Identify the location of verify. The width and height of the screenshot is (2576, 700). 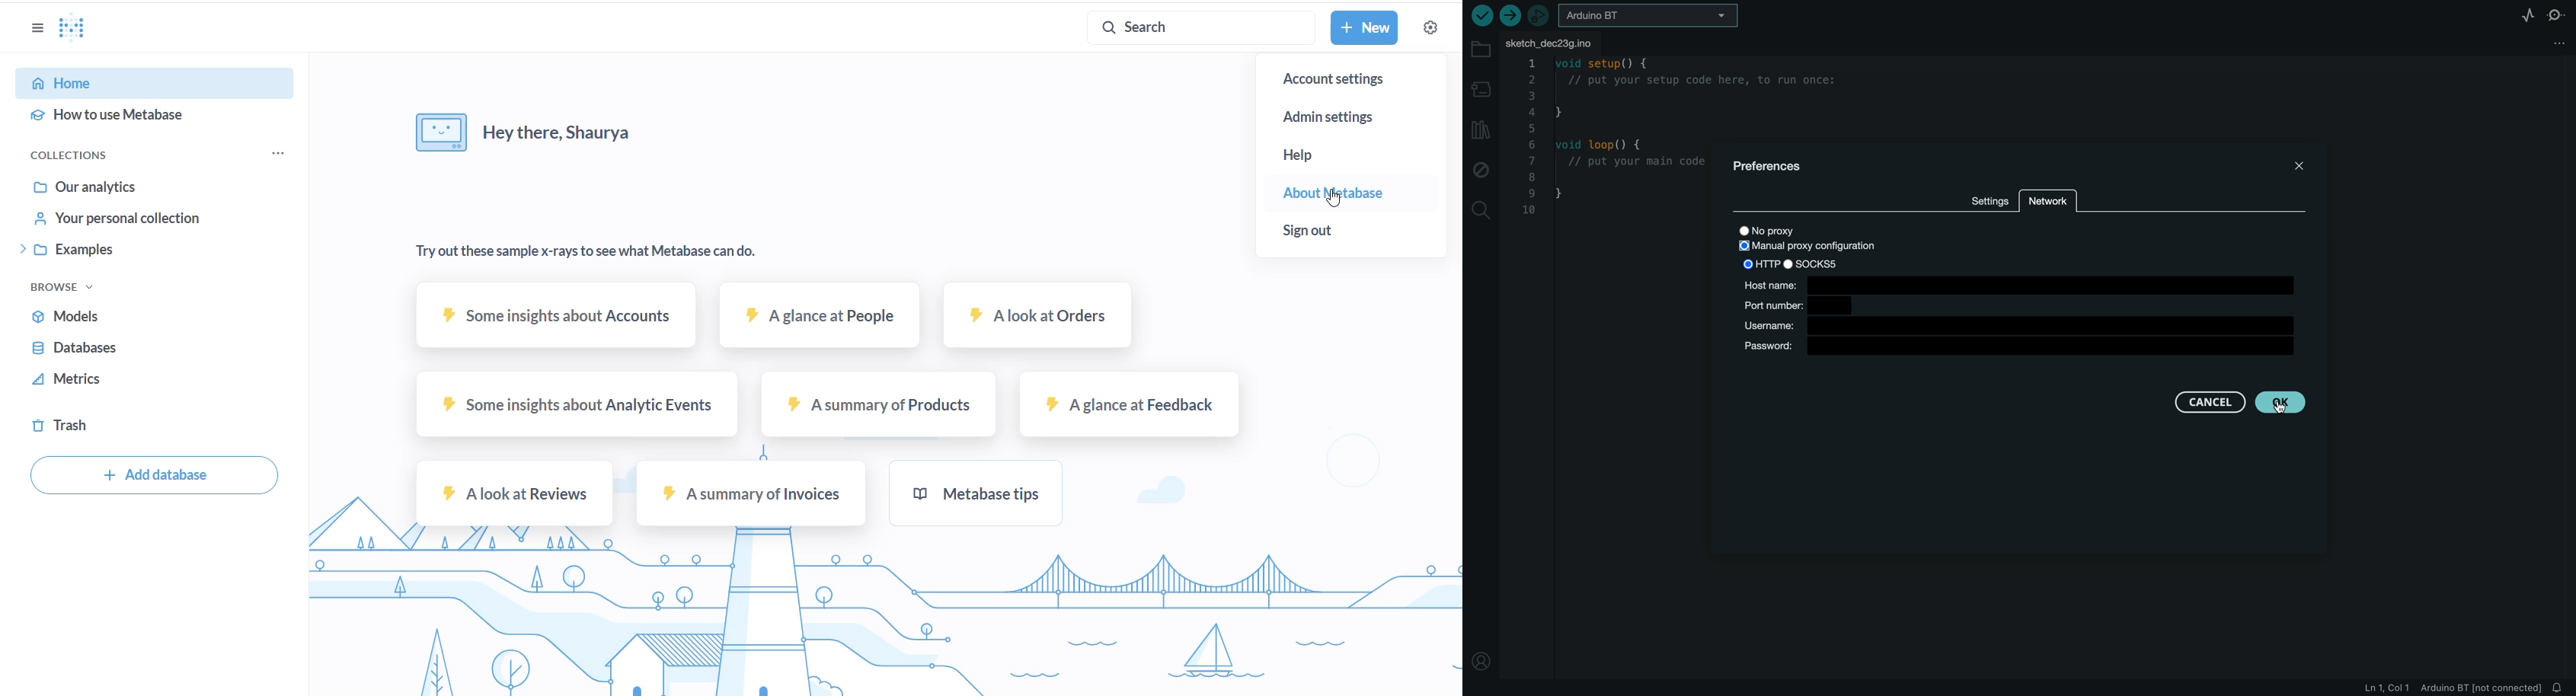
(1480, 16).